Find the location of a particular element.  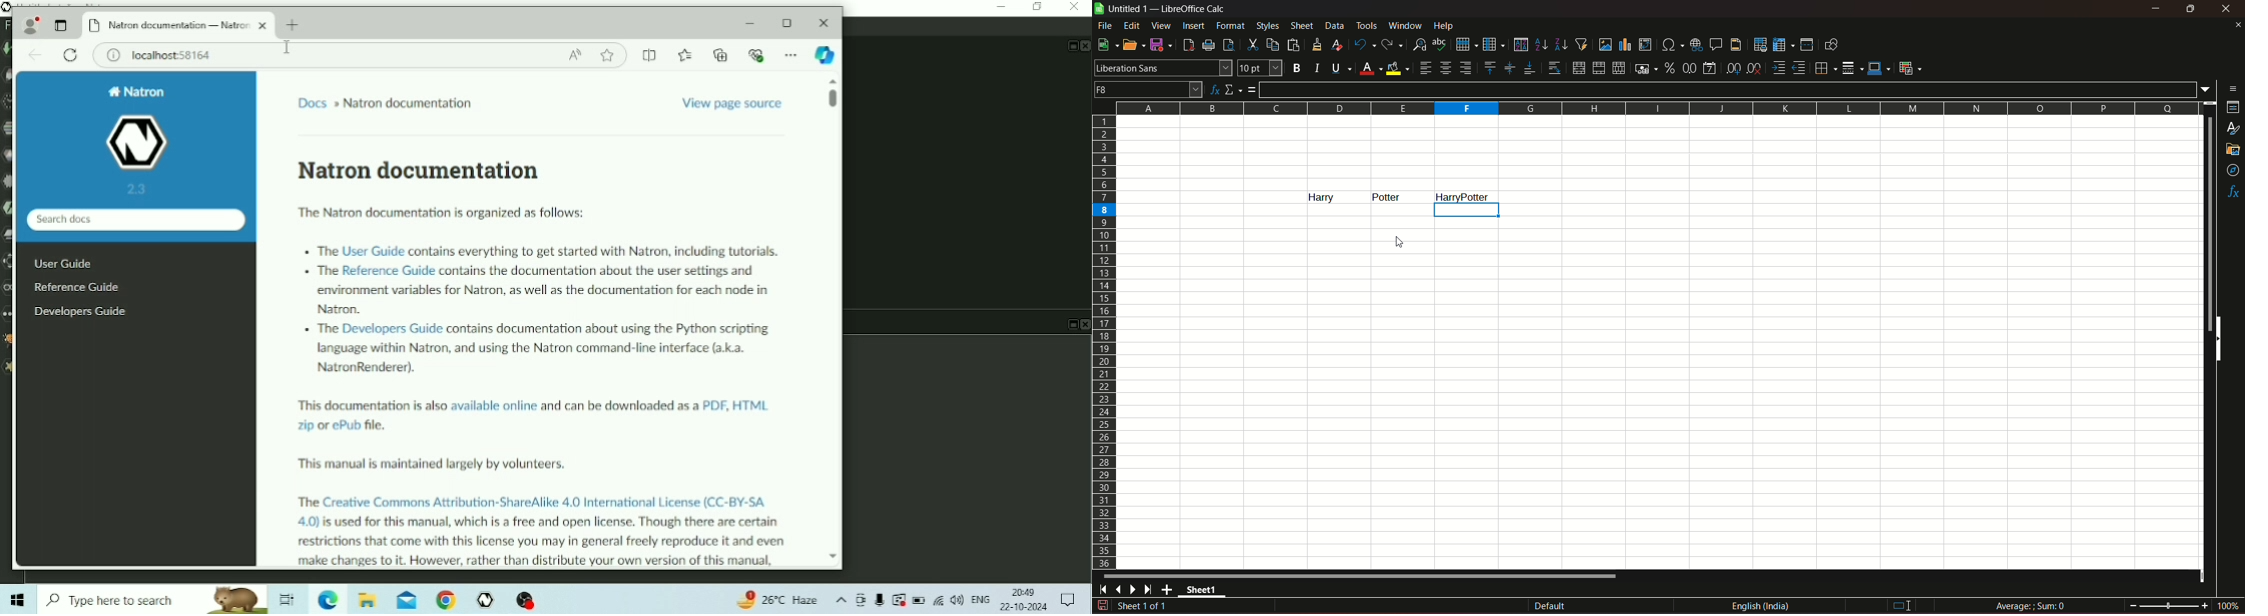

insert image is located at coordinates (1605, 44).